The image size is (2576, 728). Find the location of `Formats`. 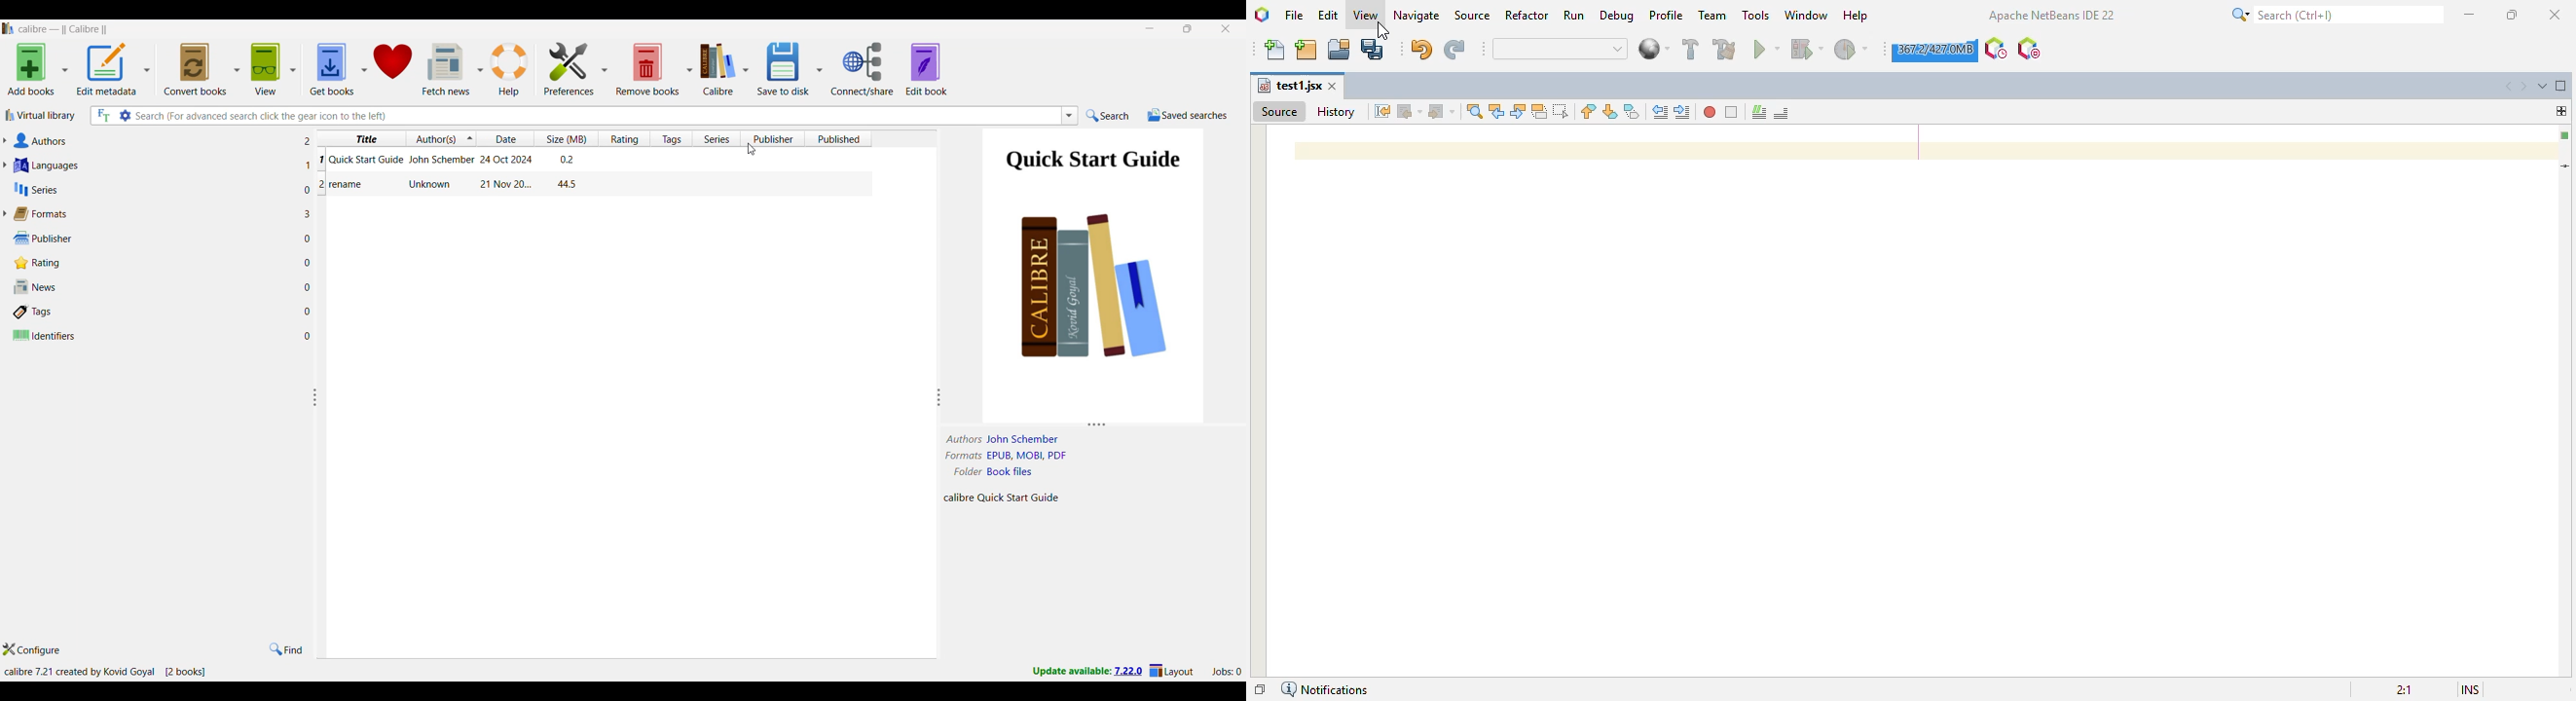

Formats is located at coordinates (152, 214).